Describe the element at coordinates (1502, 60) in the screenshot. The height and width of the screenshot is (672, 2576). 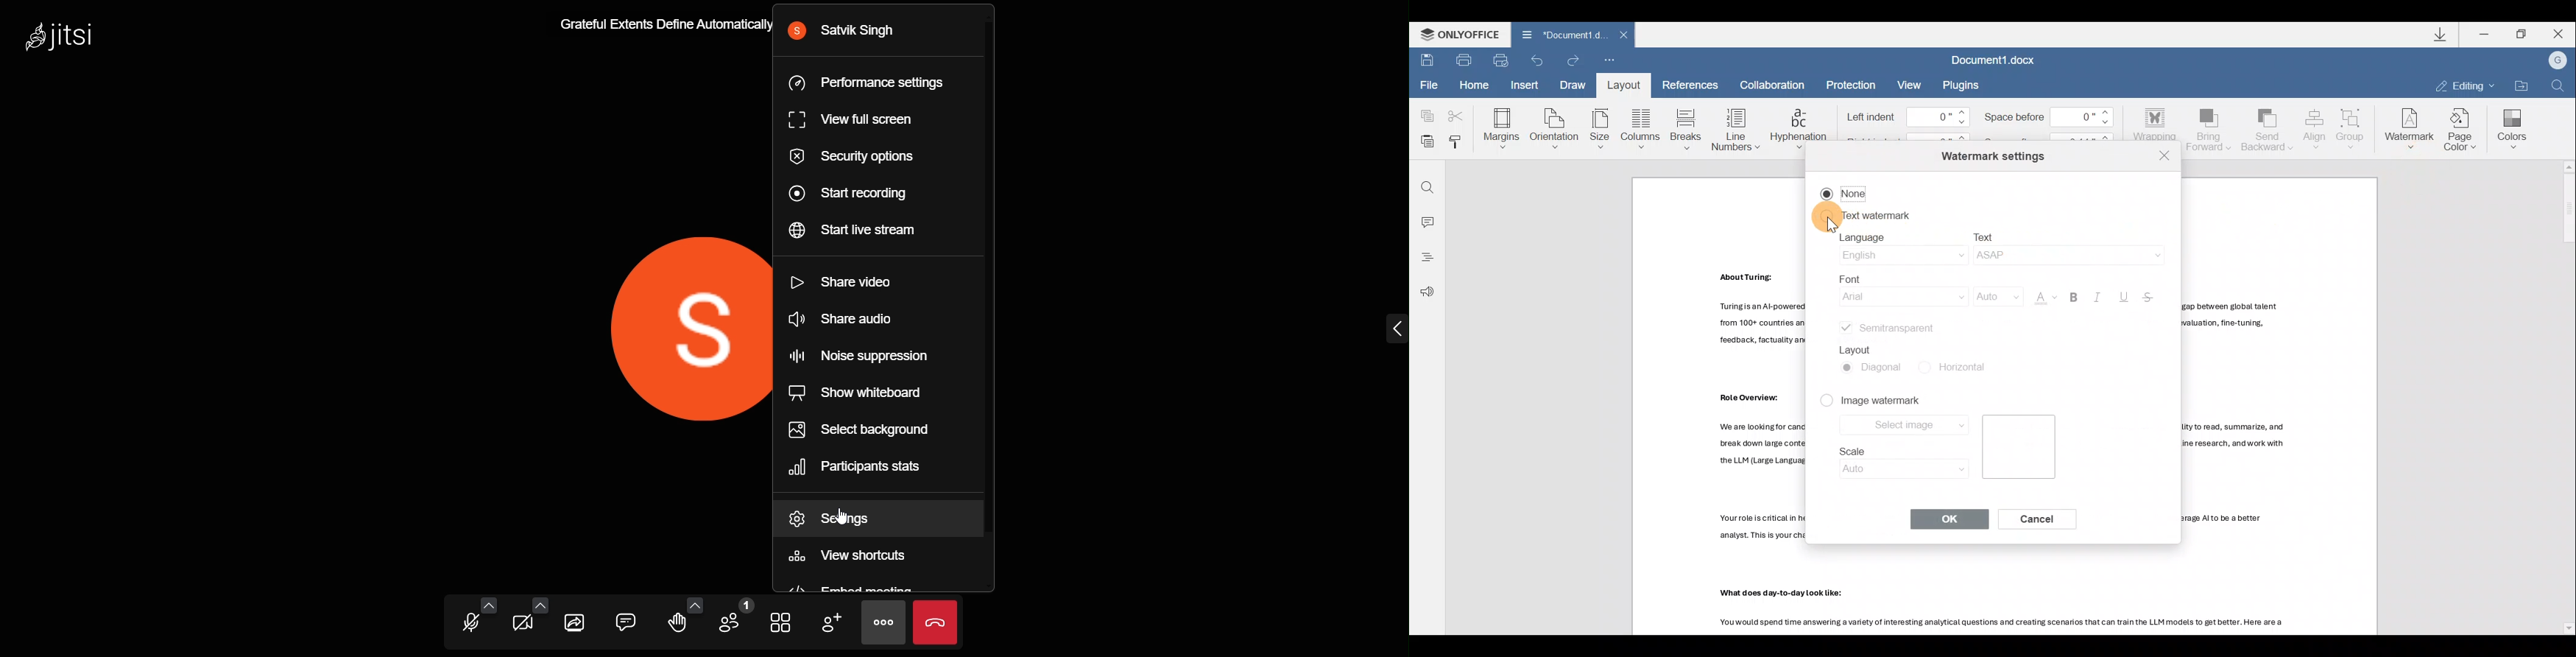
I see `Quick print` at that location.